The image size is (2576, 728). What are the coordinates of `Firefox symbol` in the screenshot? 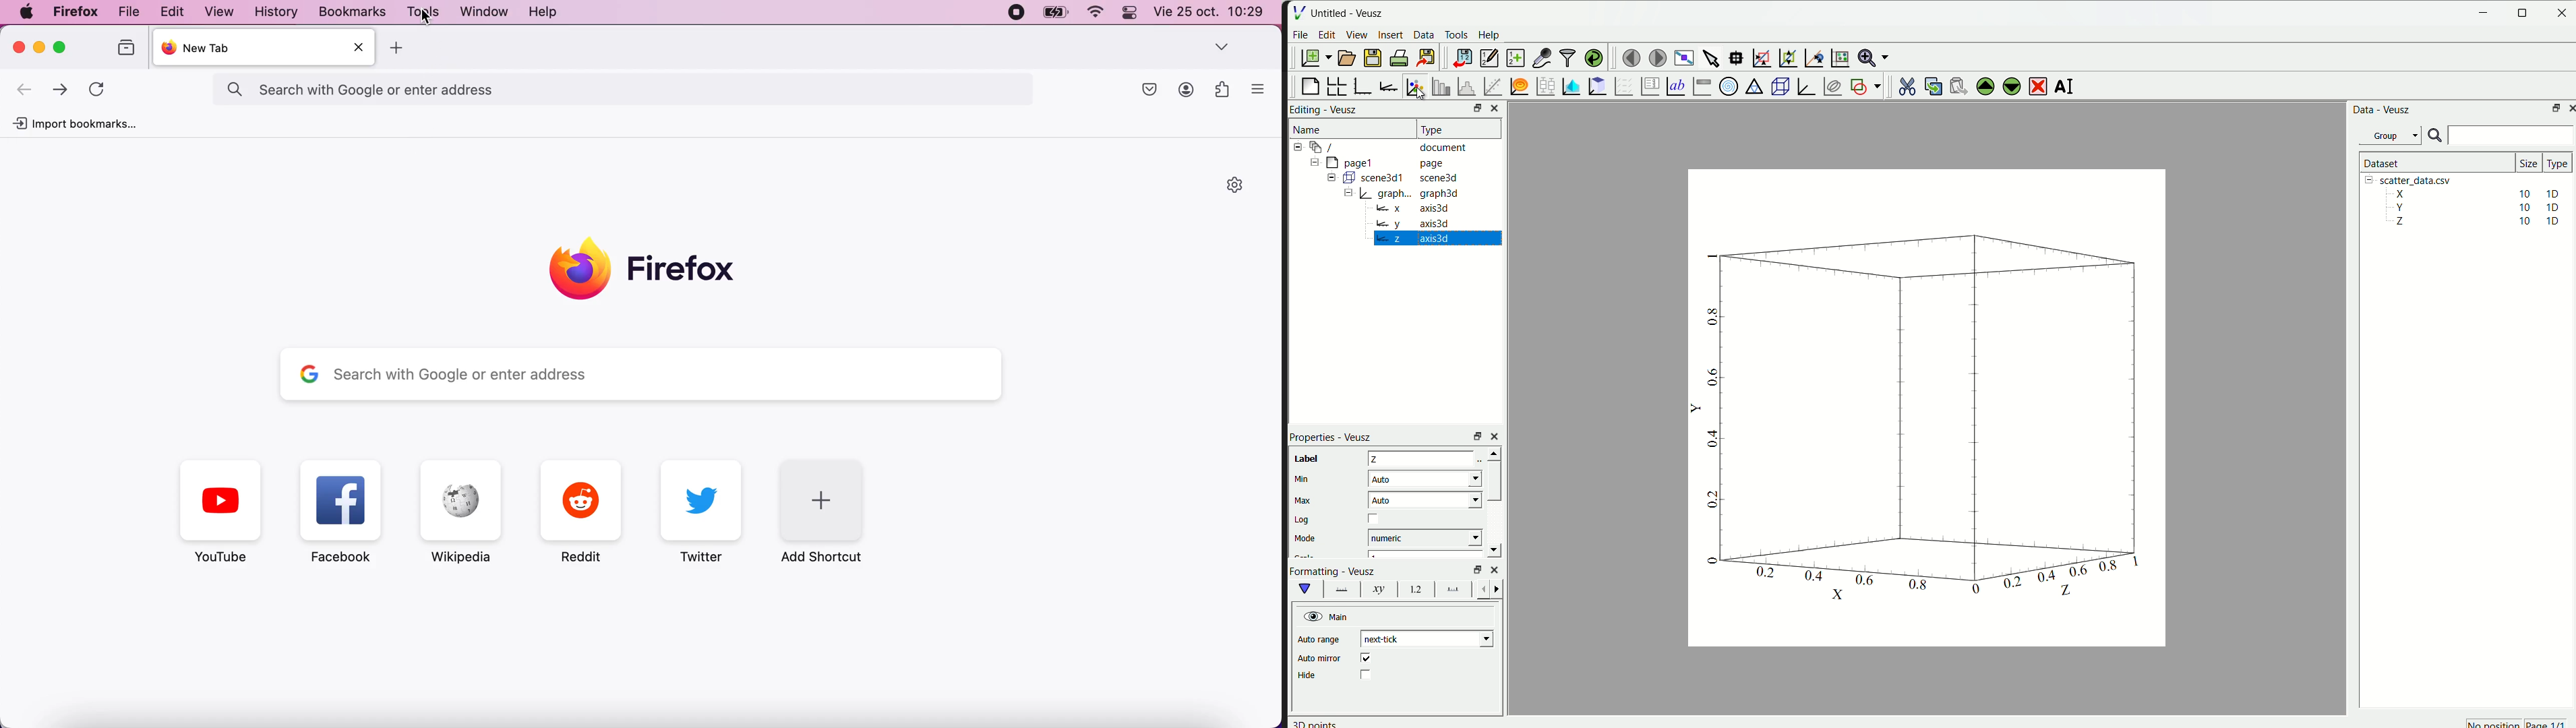 It's located at (644, 271).